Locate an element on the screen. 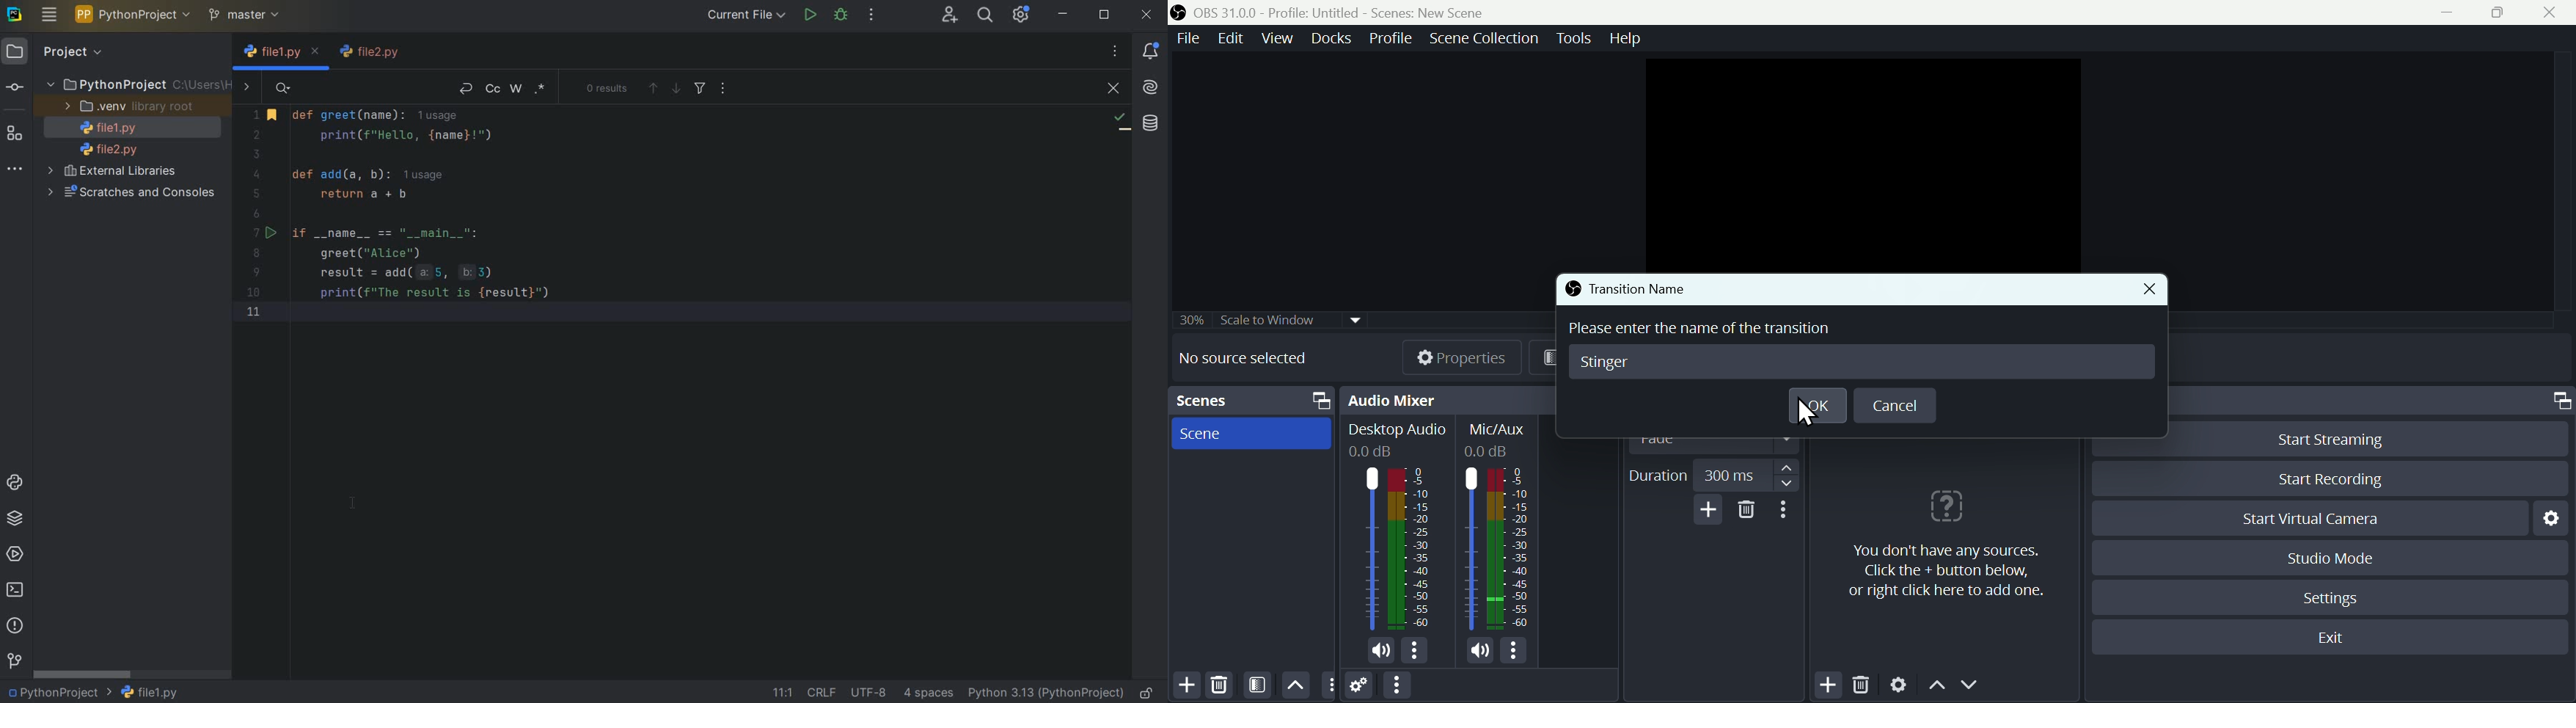 The height and width of the screenshot is (728, 2576). Settings is located at coordinates (1360, 688).